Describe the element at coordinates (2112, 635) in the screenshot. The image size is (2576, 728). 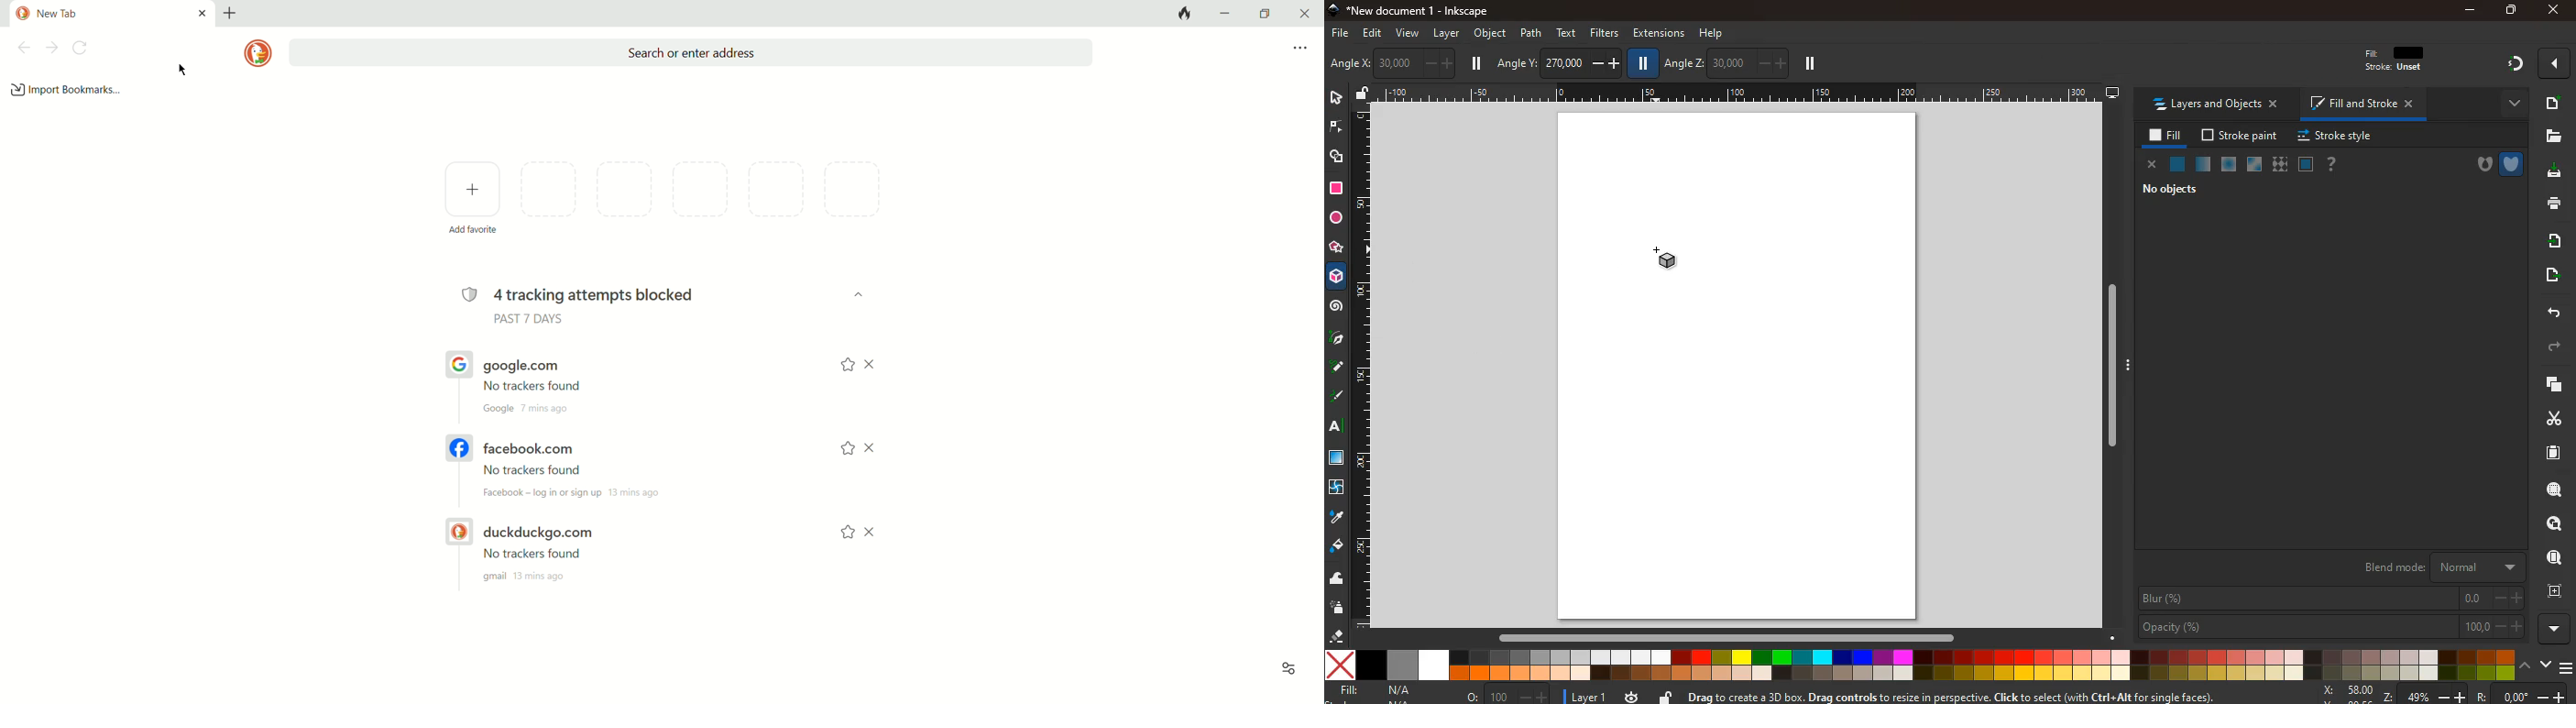
I see `down` at that location.